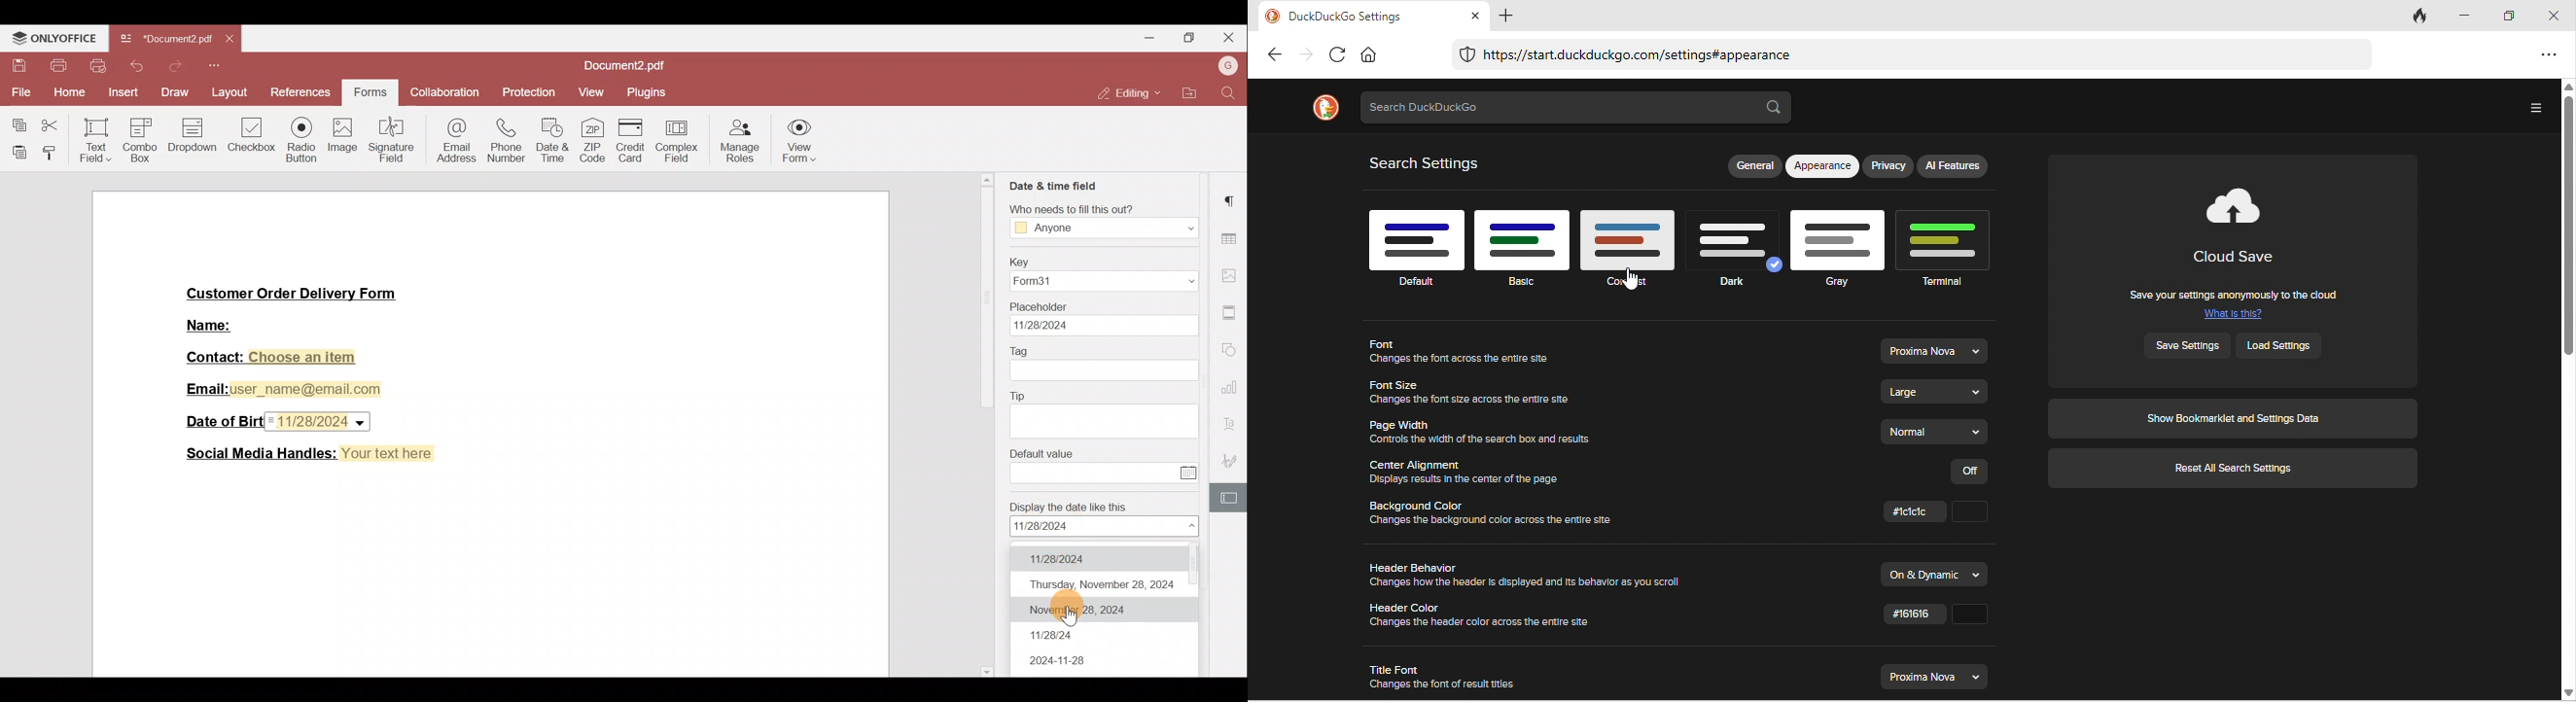 Image resolution: width=2576 pixels, height=728 pixels. What do you see at coordinates (1973, 471) in the screenshot?
I see `off` at bounding box center [1973, 471].